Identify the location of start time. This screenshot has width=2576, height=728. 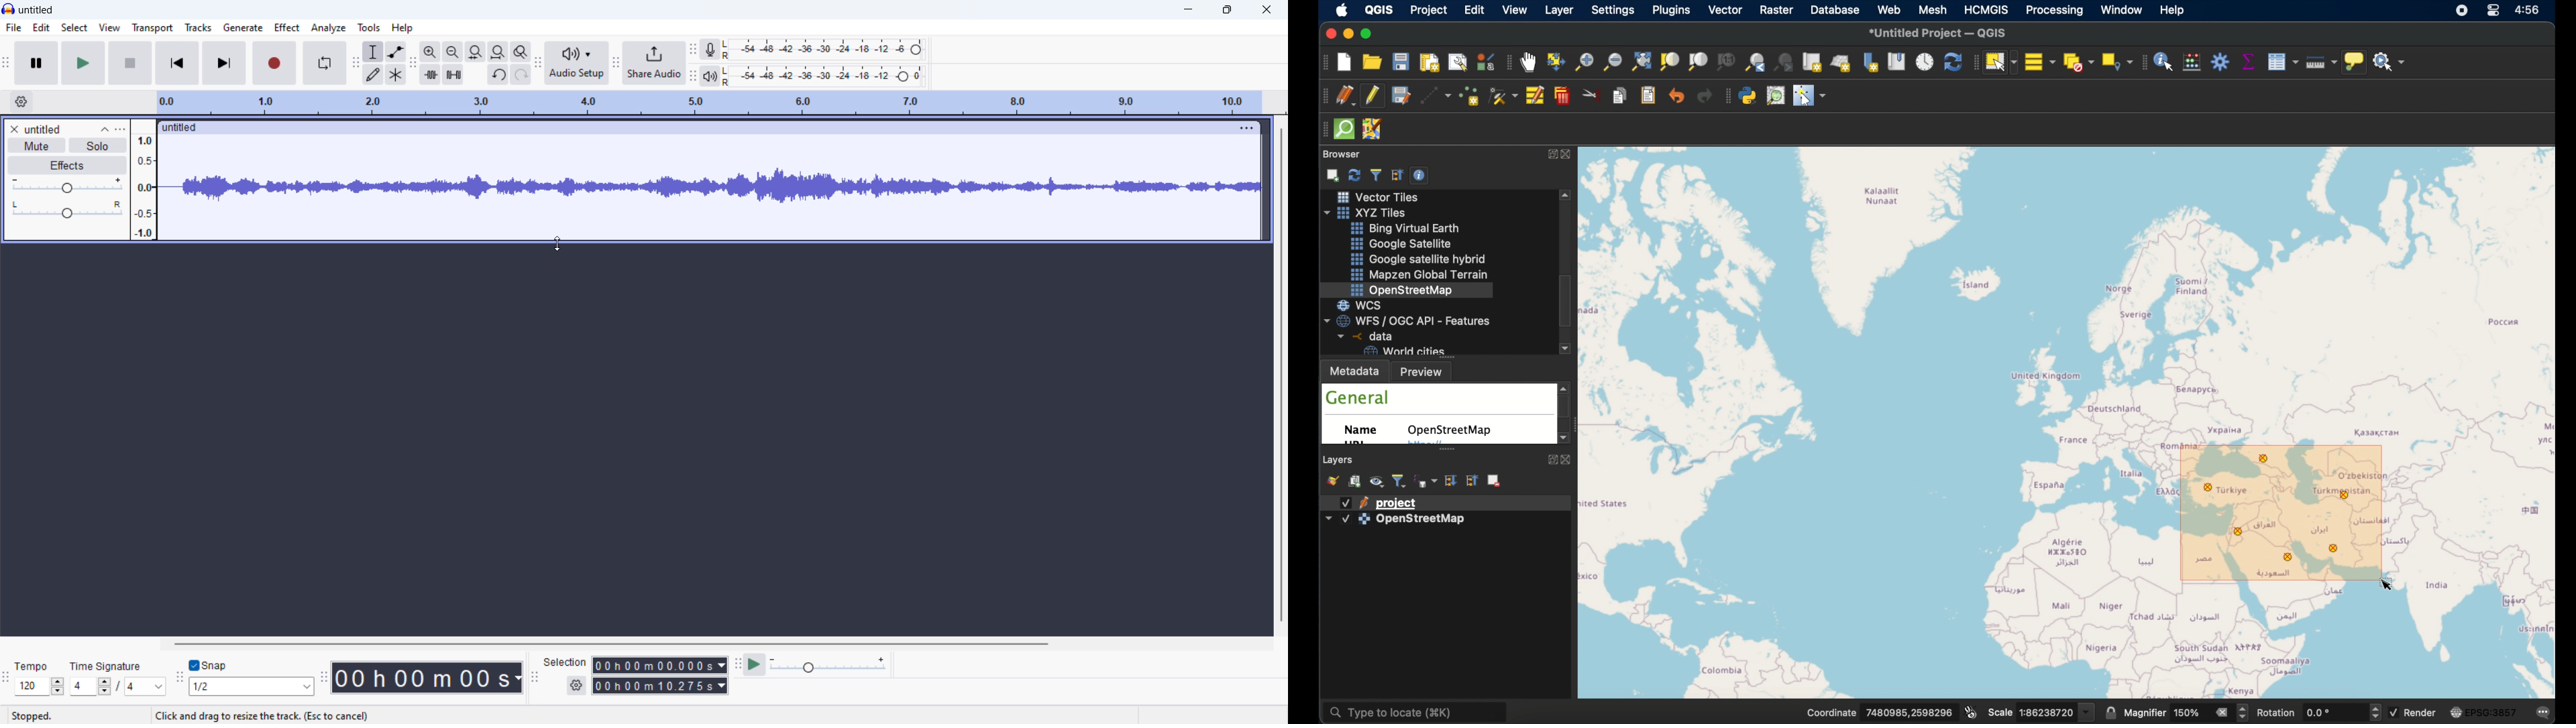
(660, 666).